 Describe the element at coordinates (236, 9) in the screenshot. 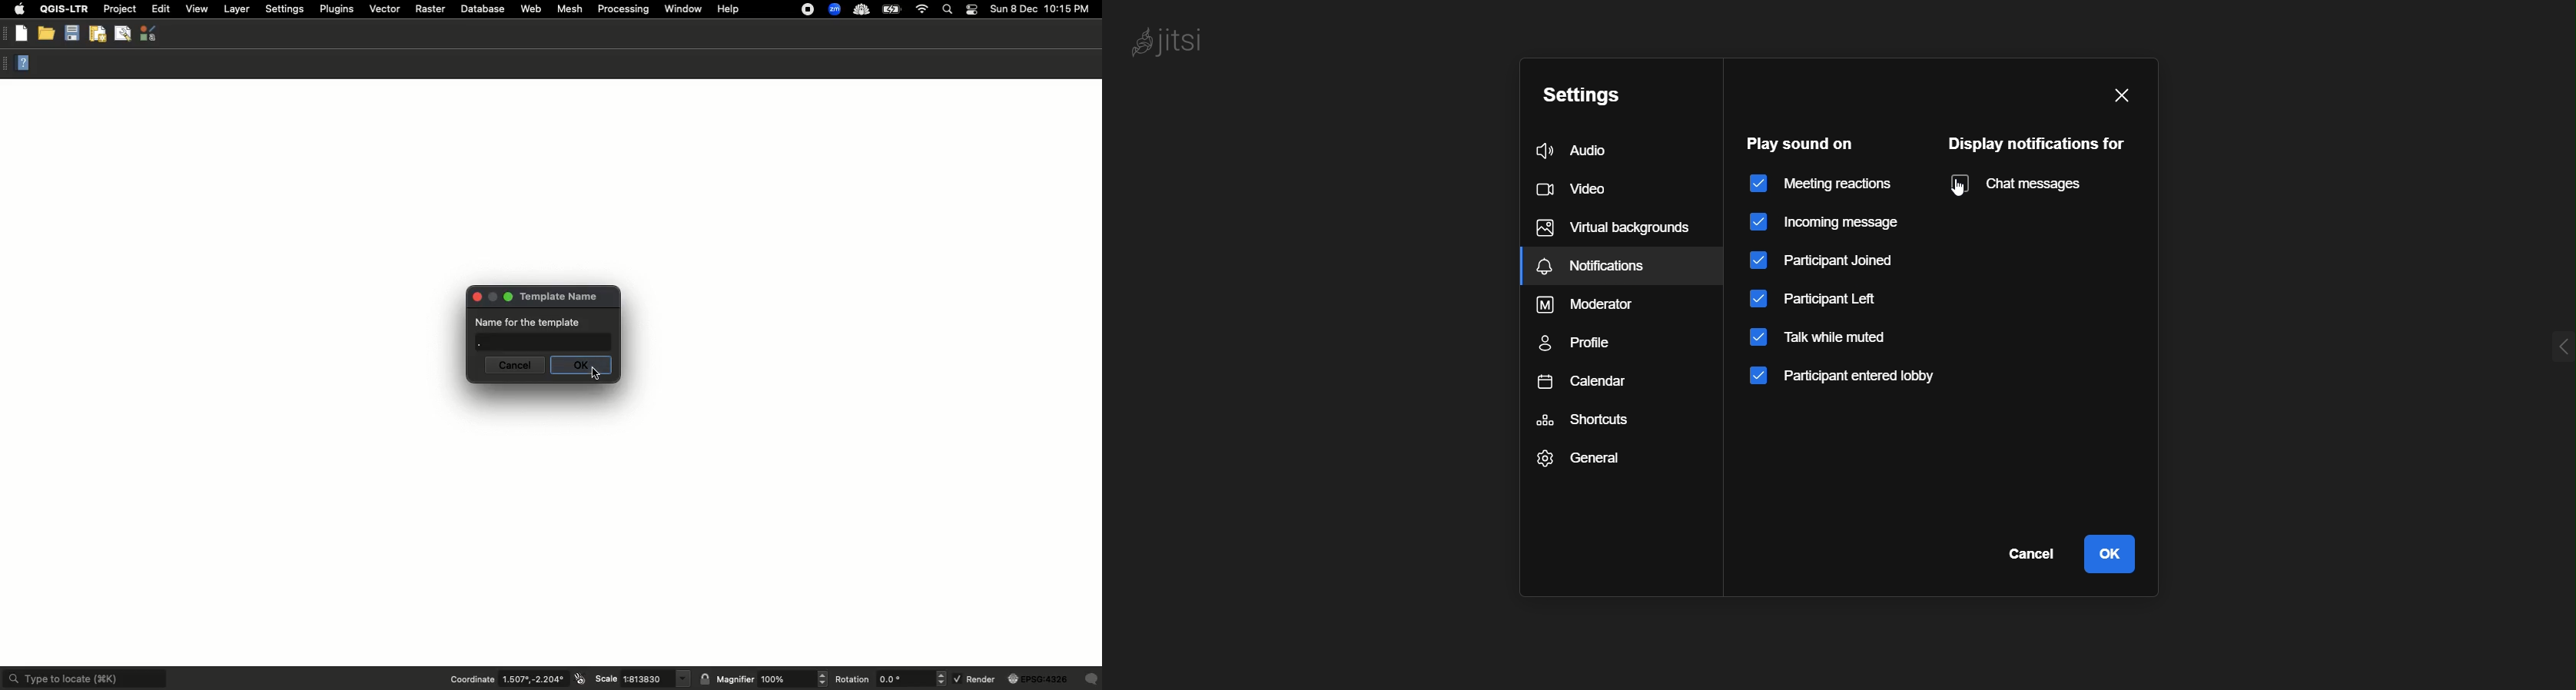

I see `Layer` at that location.